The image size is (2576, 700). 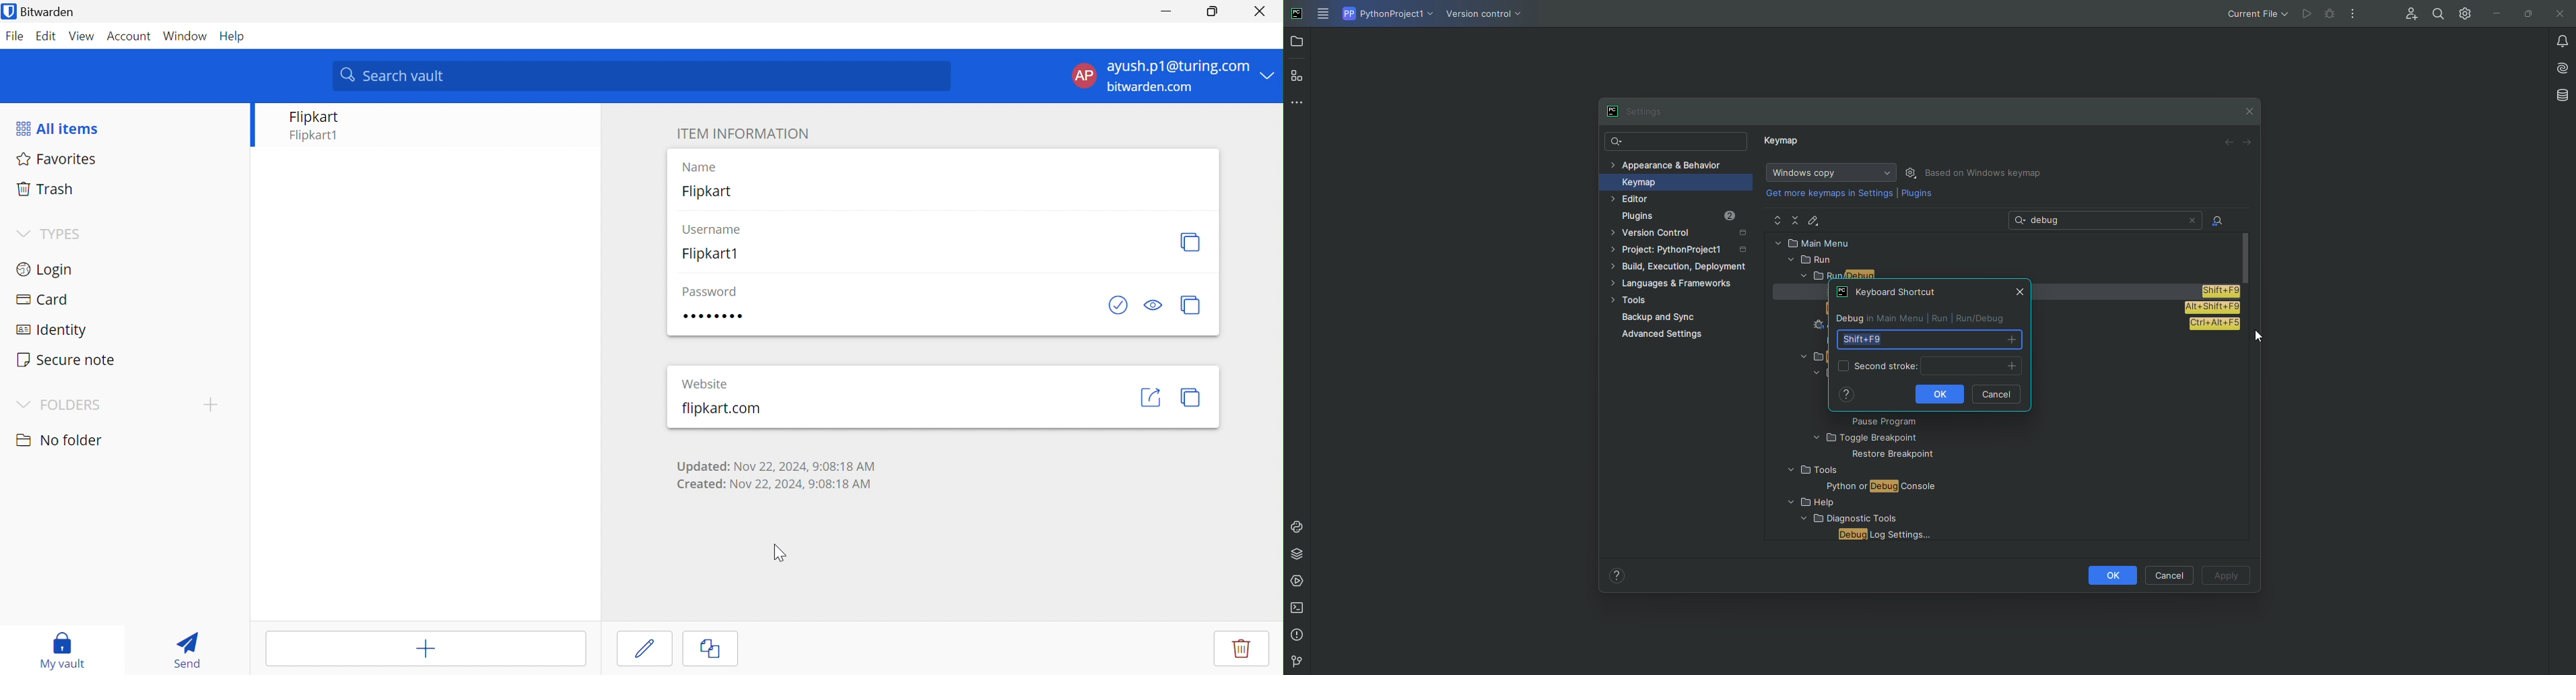 I want to click on My vault, so click(x=65, y=650).